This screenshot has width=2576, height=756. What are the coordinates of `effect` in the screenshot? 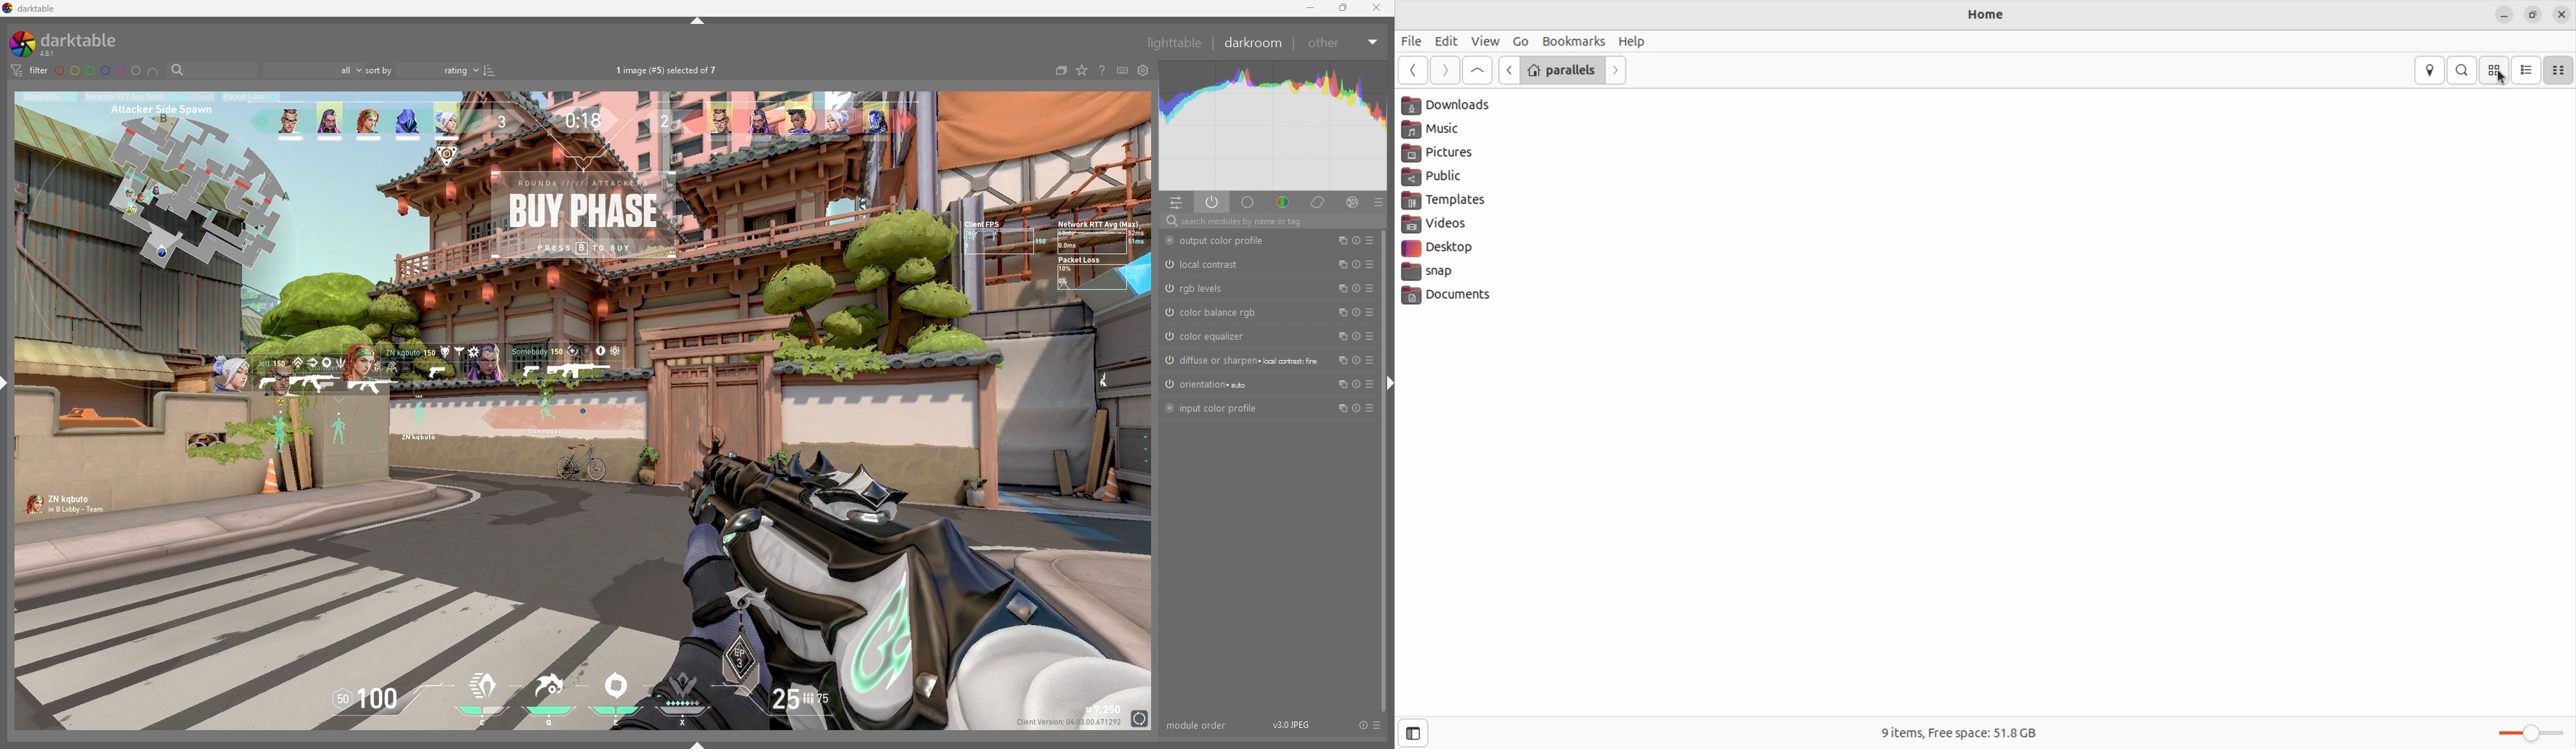 It's located at (1353, 202).